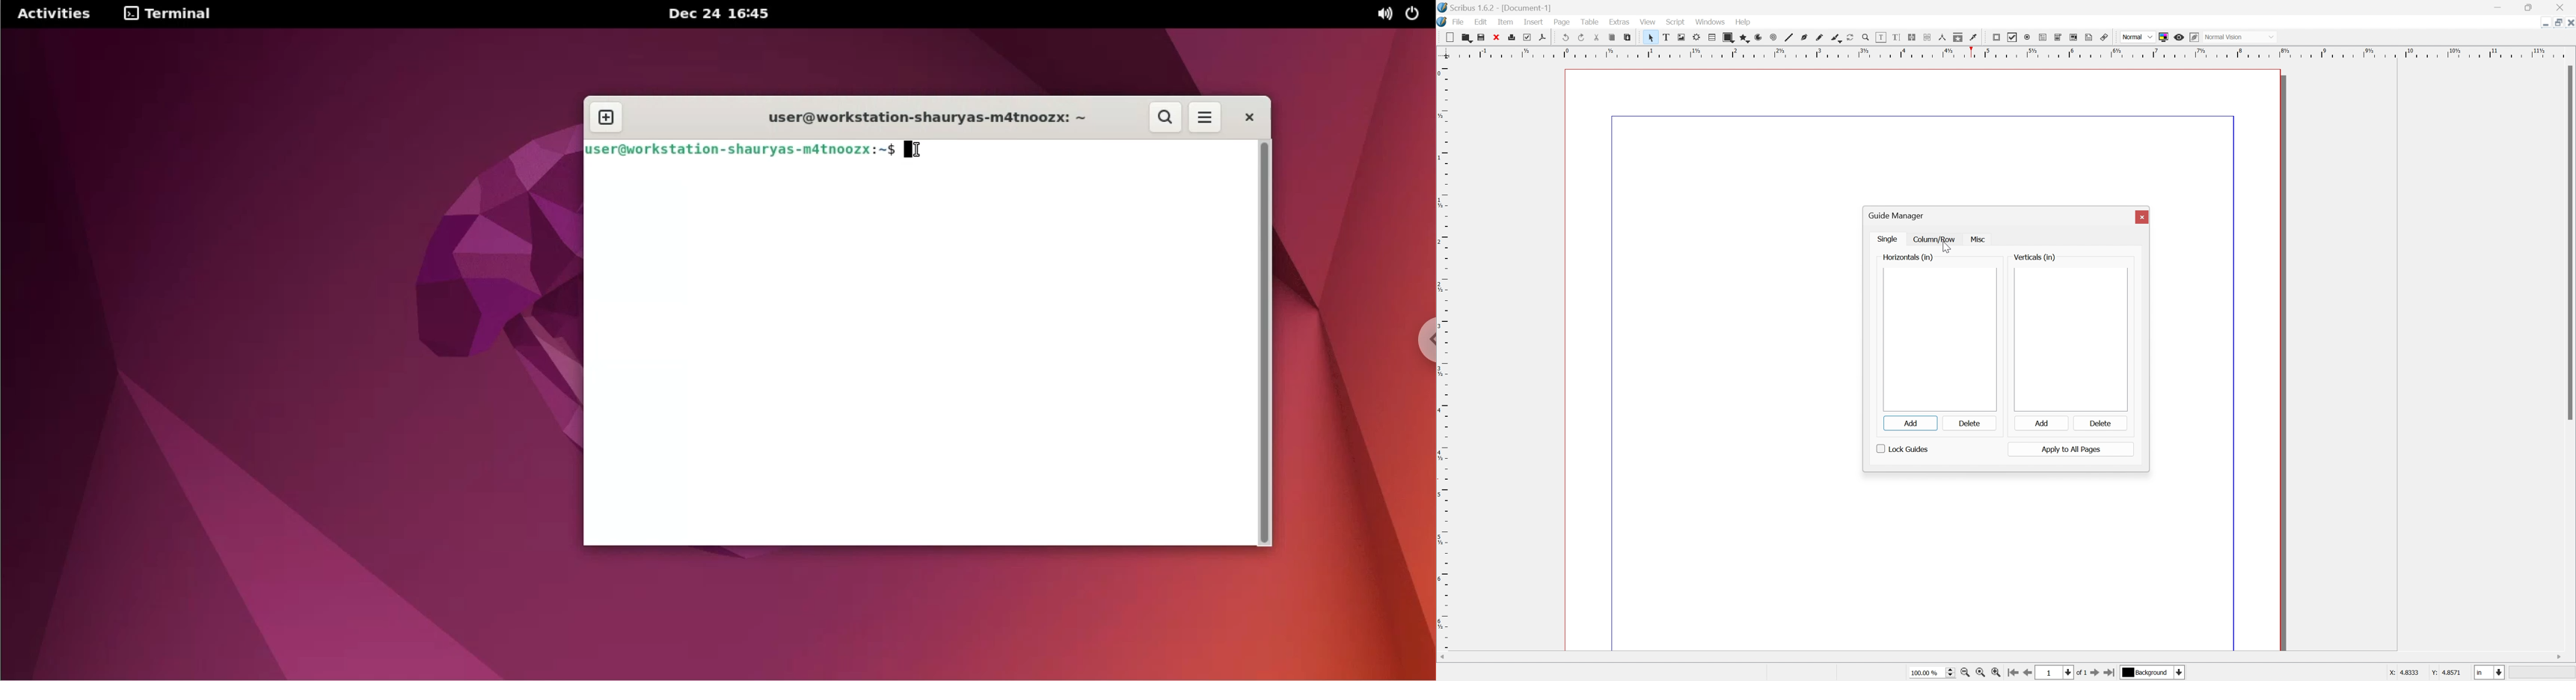  I want to click on coordinates, so click(2425, 675).